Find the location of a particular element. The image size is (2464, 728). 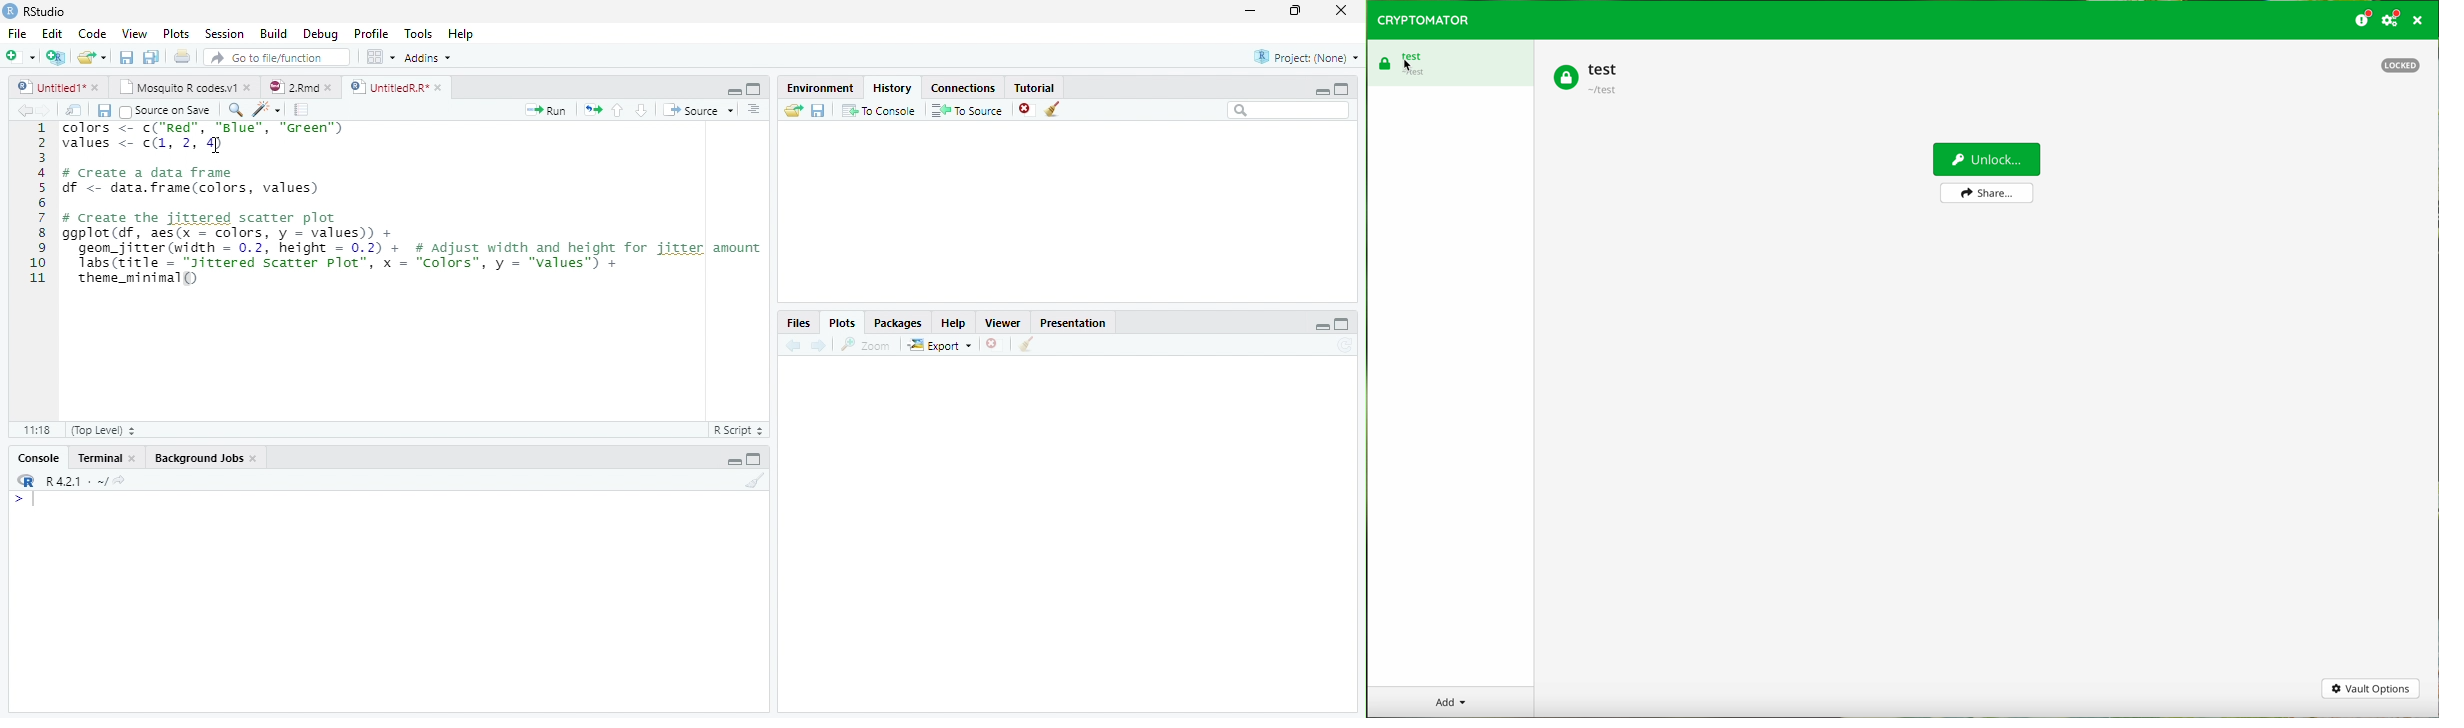

Maximize is located at coordinates (1342, 324).